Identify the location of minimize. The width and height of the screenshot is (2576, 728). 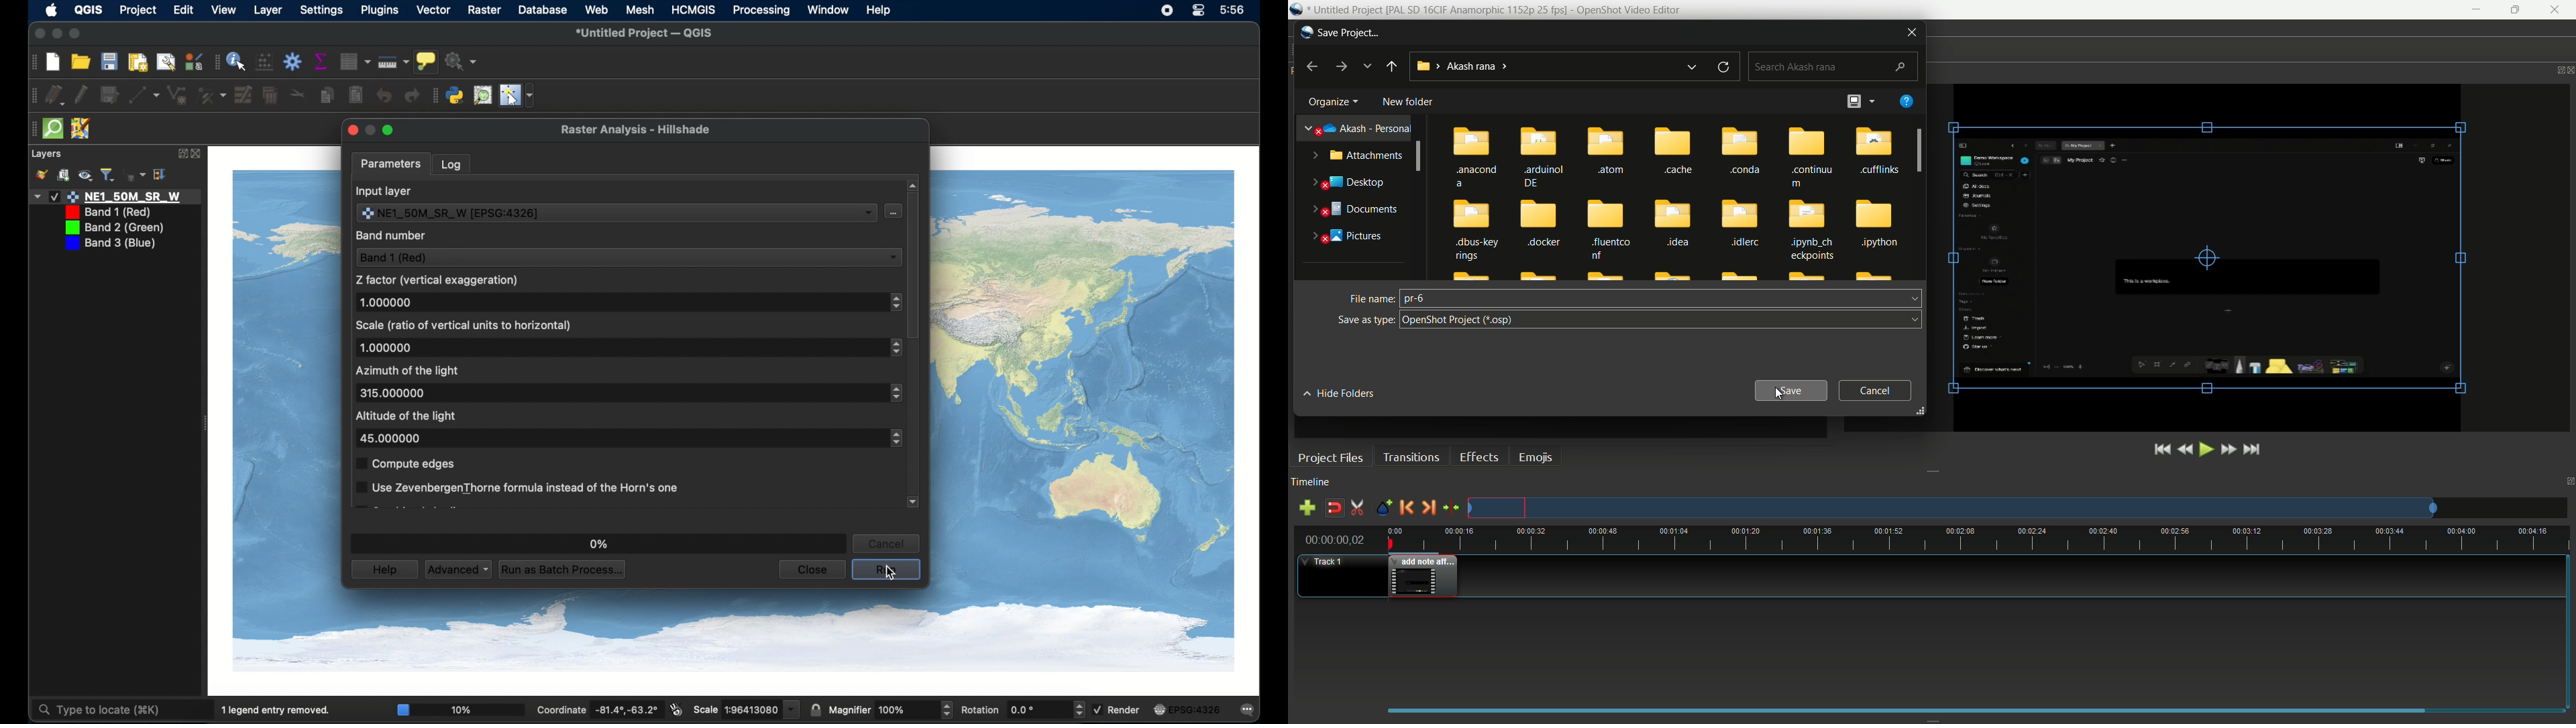
(2477, 10).